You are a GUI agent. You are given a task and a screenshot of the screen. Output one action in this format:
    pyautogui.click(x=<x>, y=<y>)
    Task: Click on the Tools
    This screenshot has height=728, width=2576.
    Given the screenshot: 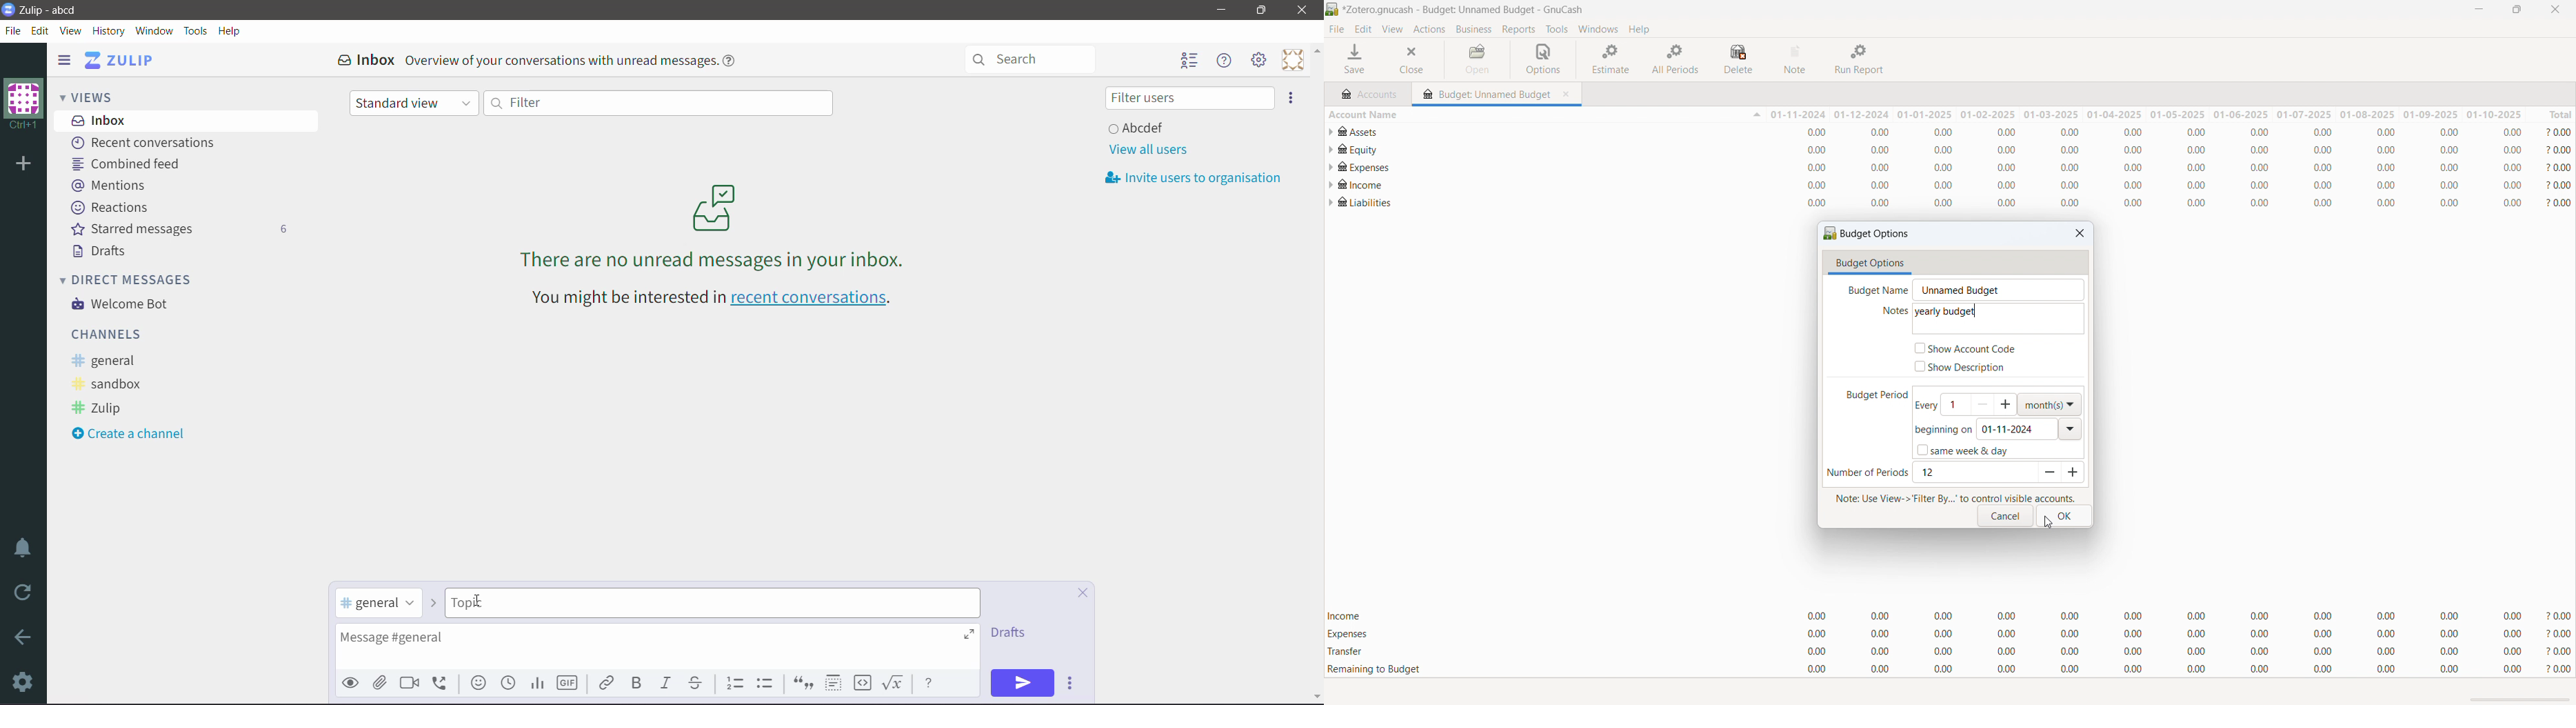 What is the action you would take?
    pyautogui.click(x=196, y=31)
    